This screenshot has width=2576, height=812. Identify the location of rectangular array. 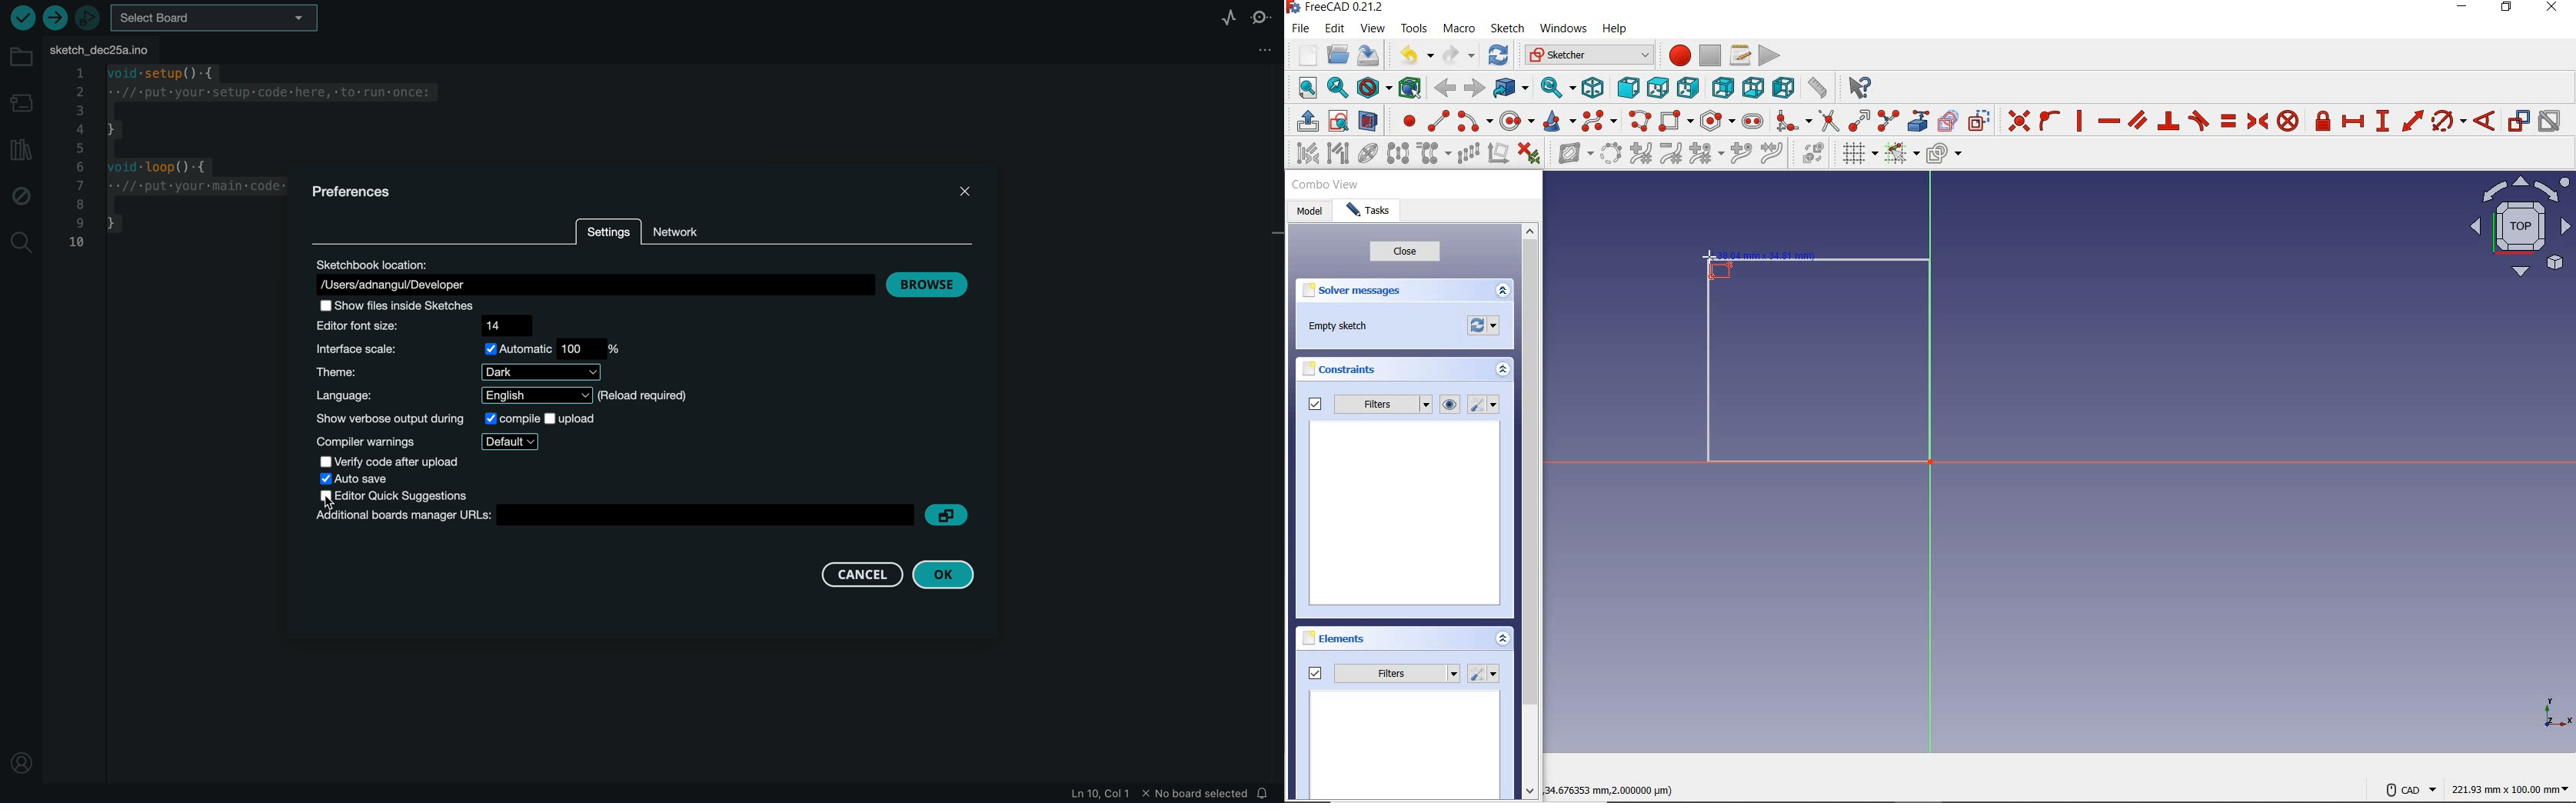
(1467, 154).